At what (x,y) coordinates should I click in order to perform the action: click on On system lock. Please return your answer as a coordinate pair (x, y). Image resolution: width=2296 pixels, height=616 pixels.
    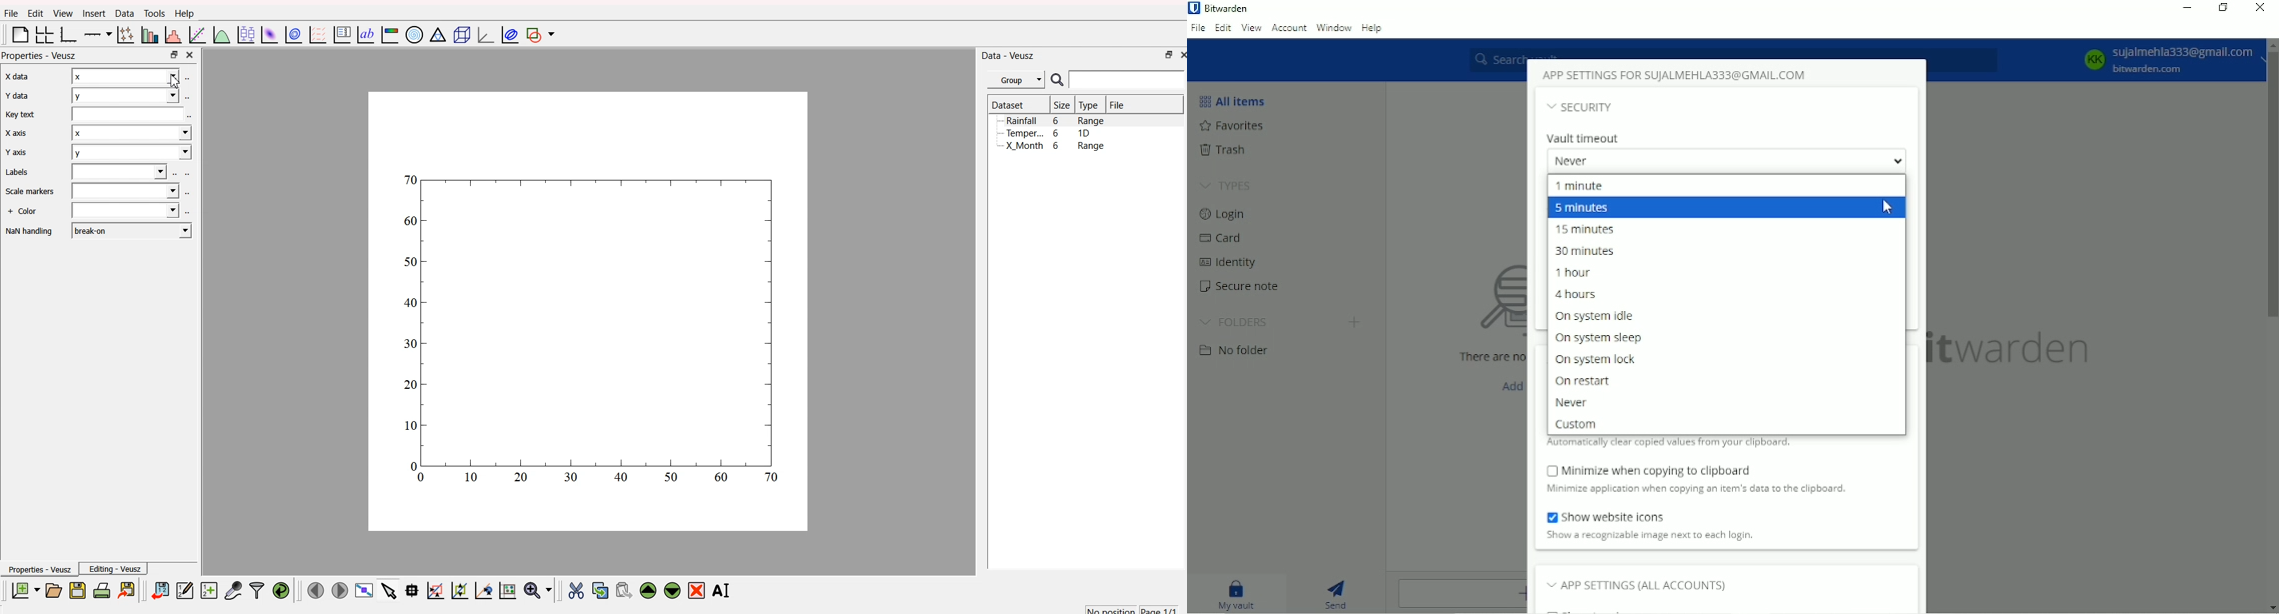
    Looking at the image, I should click on (1593, 361).